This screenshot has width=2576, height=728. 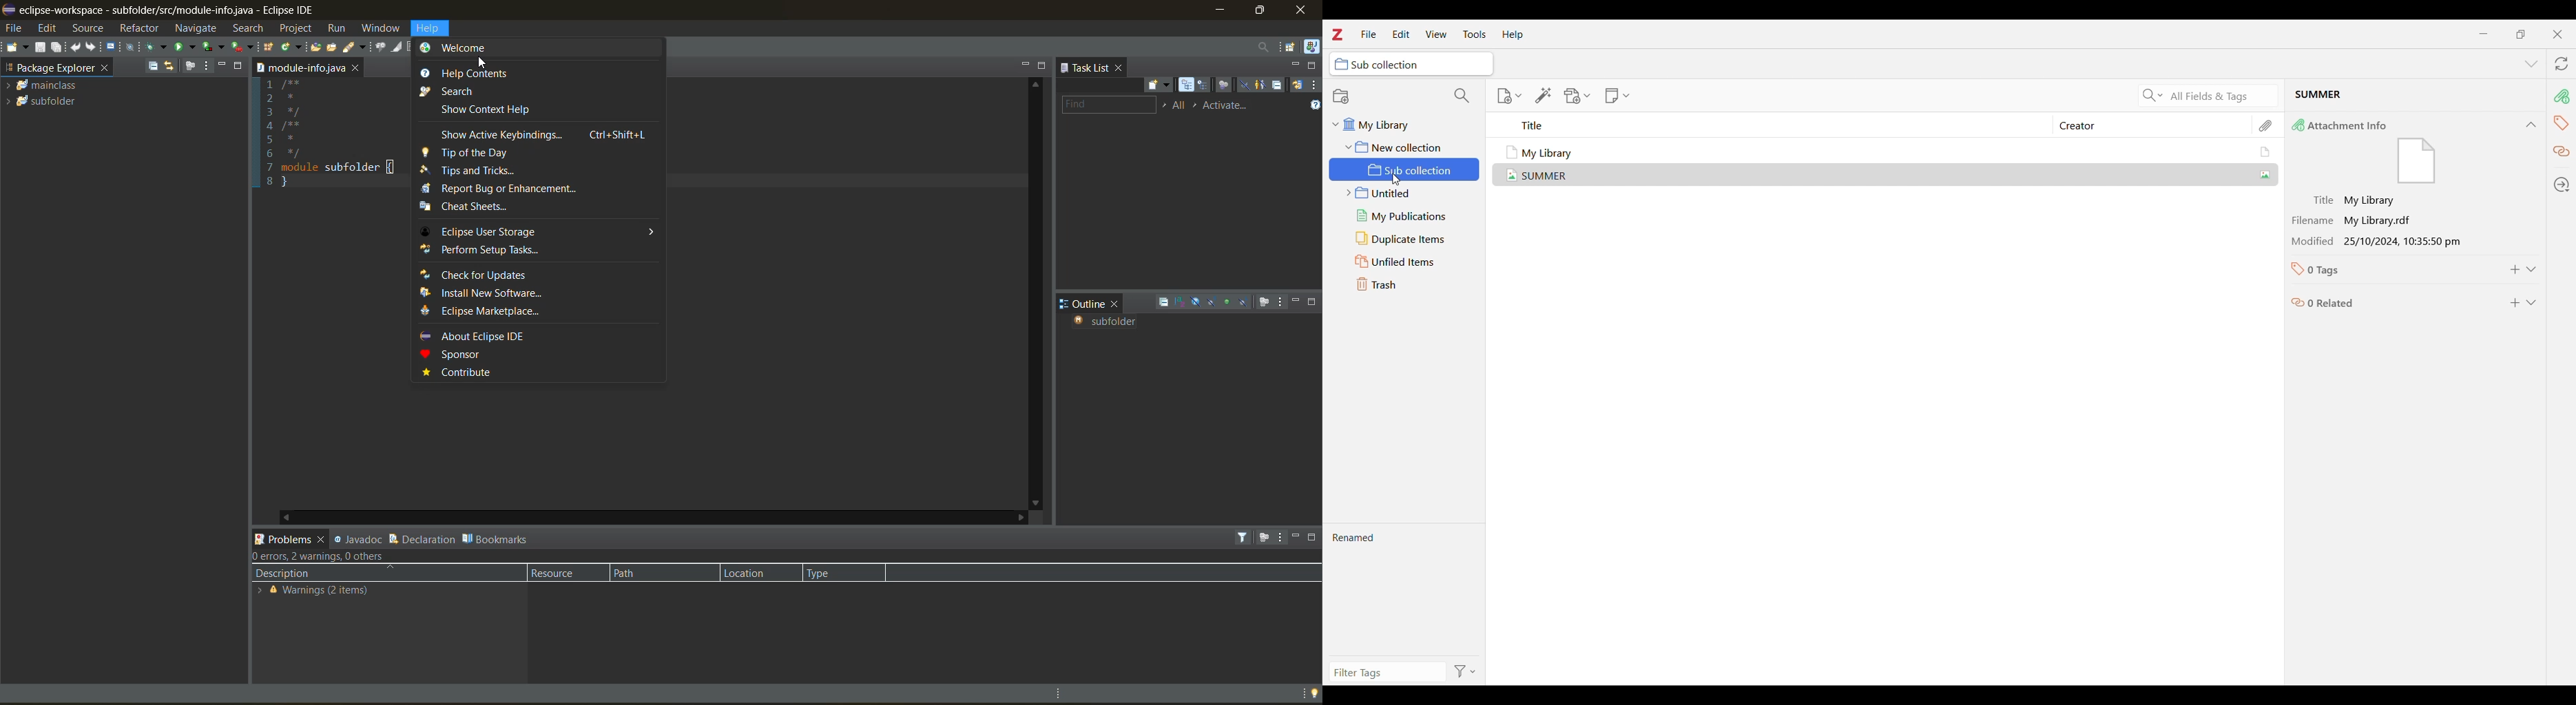 I want to click on Filter collections, so click(x=1462, y=95).